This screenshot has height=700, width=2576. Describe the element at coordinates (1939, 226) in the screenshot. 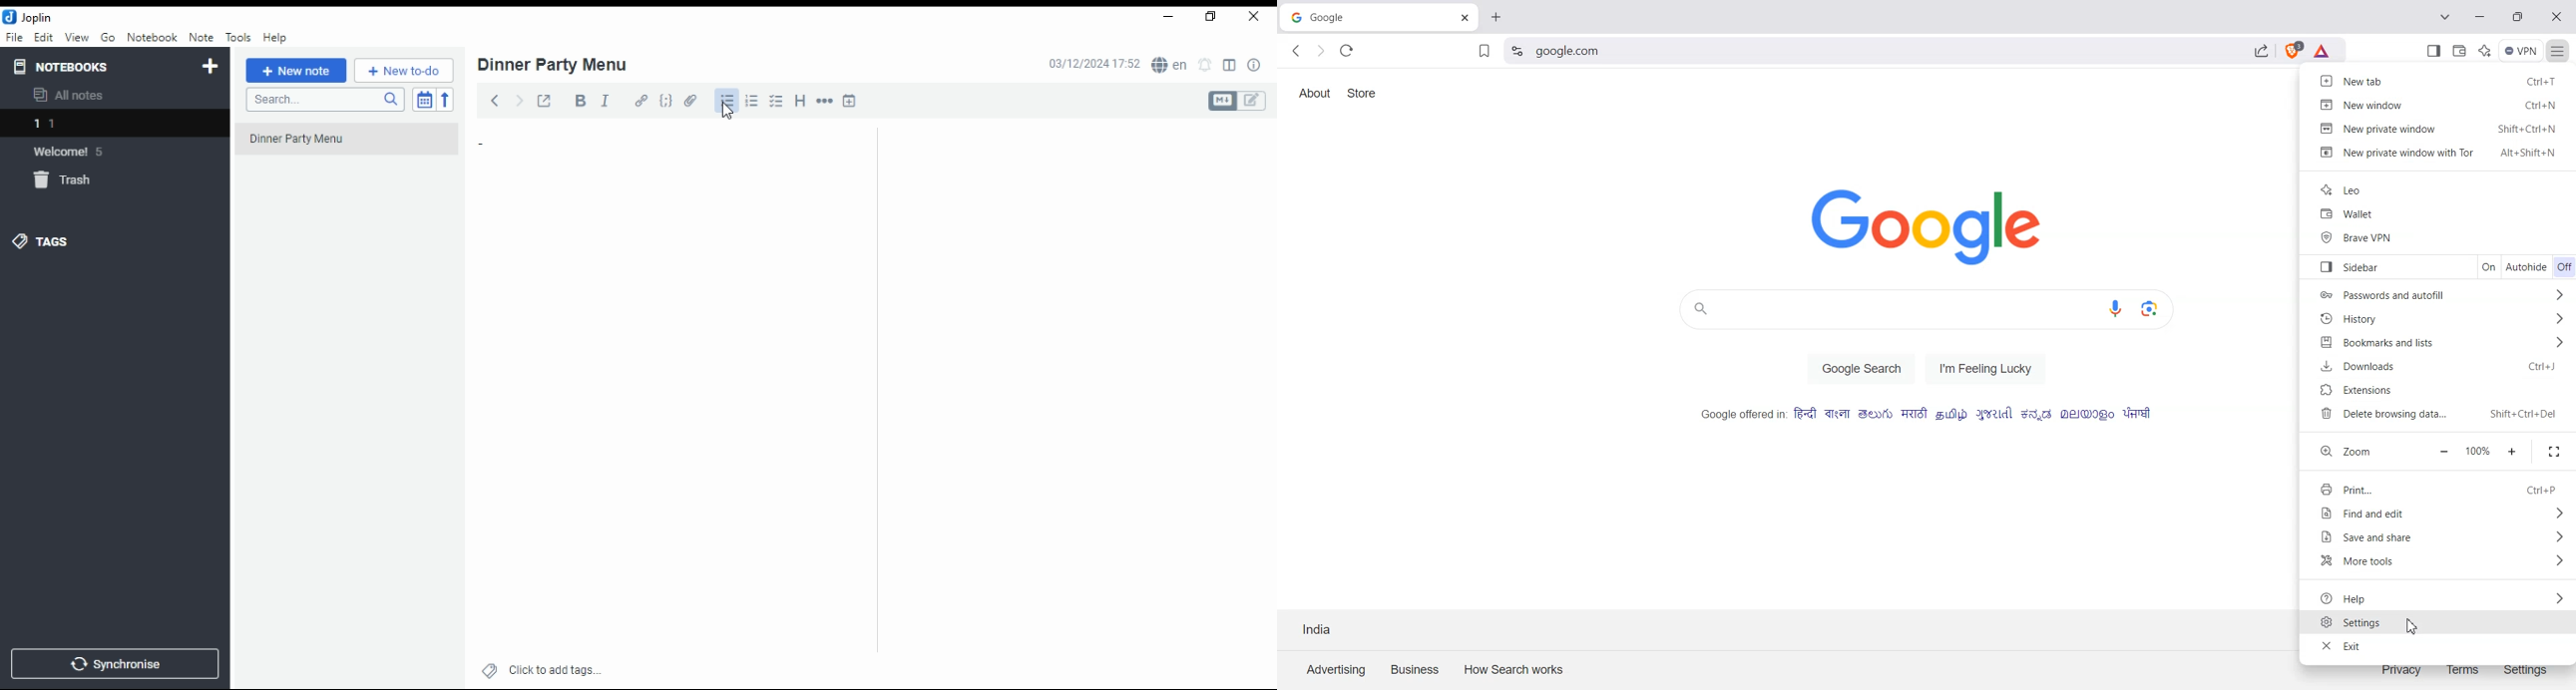

I see `Logo` at that location.